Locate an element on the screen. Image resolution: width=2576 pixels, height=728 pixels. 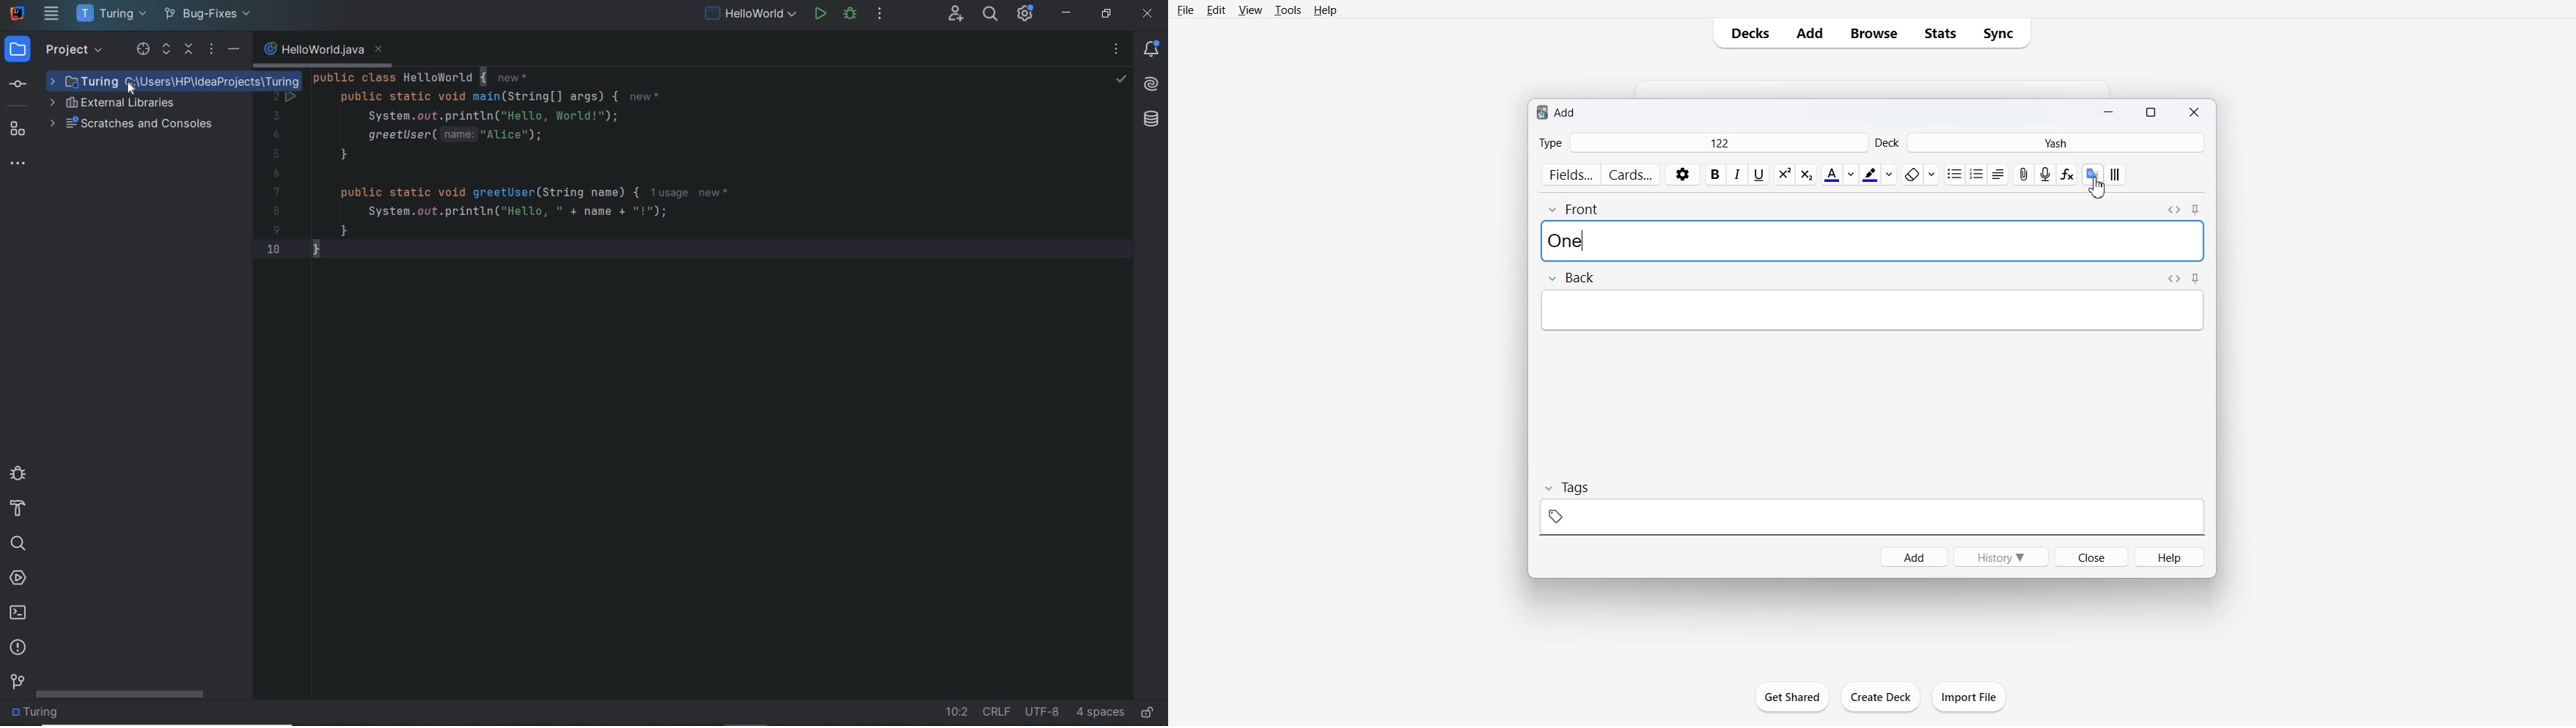
Browse is located at coordinates (1874, 33).